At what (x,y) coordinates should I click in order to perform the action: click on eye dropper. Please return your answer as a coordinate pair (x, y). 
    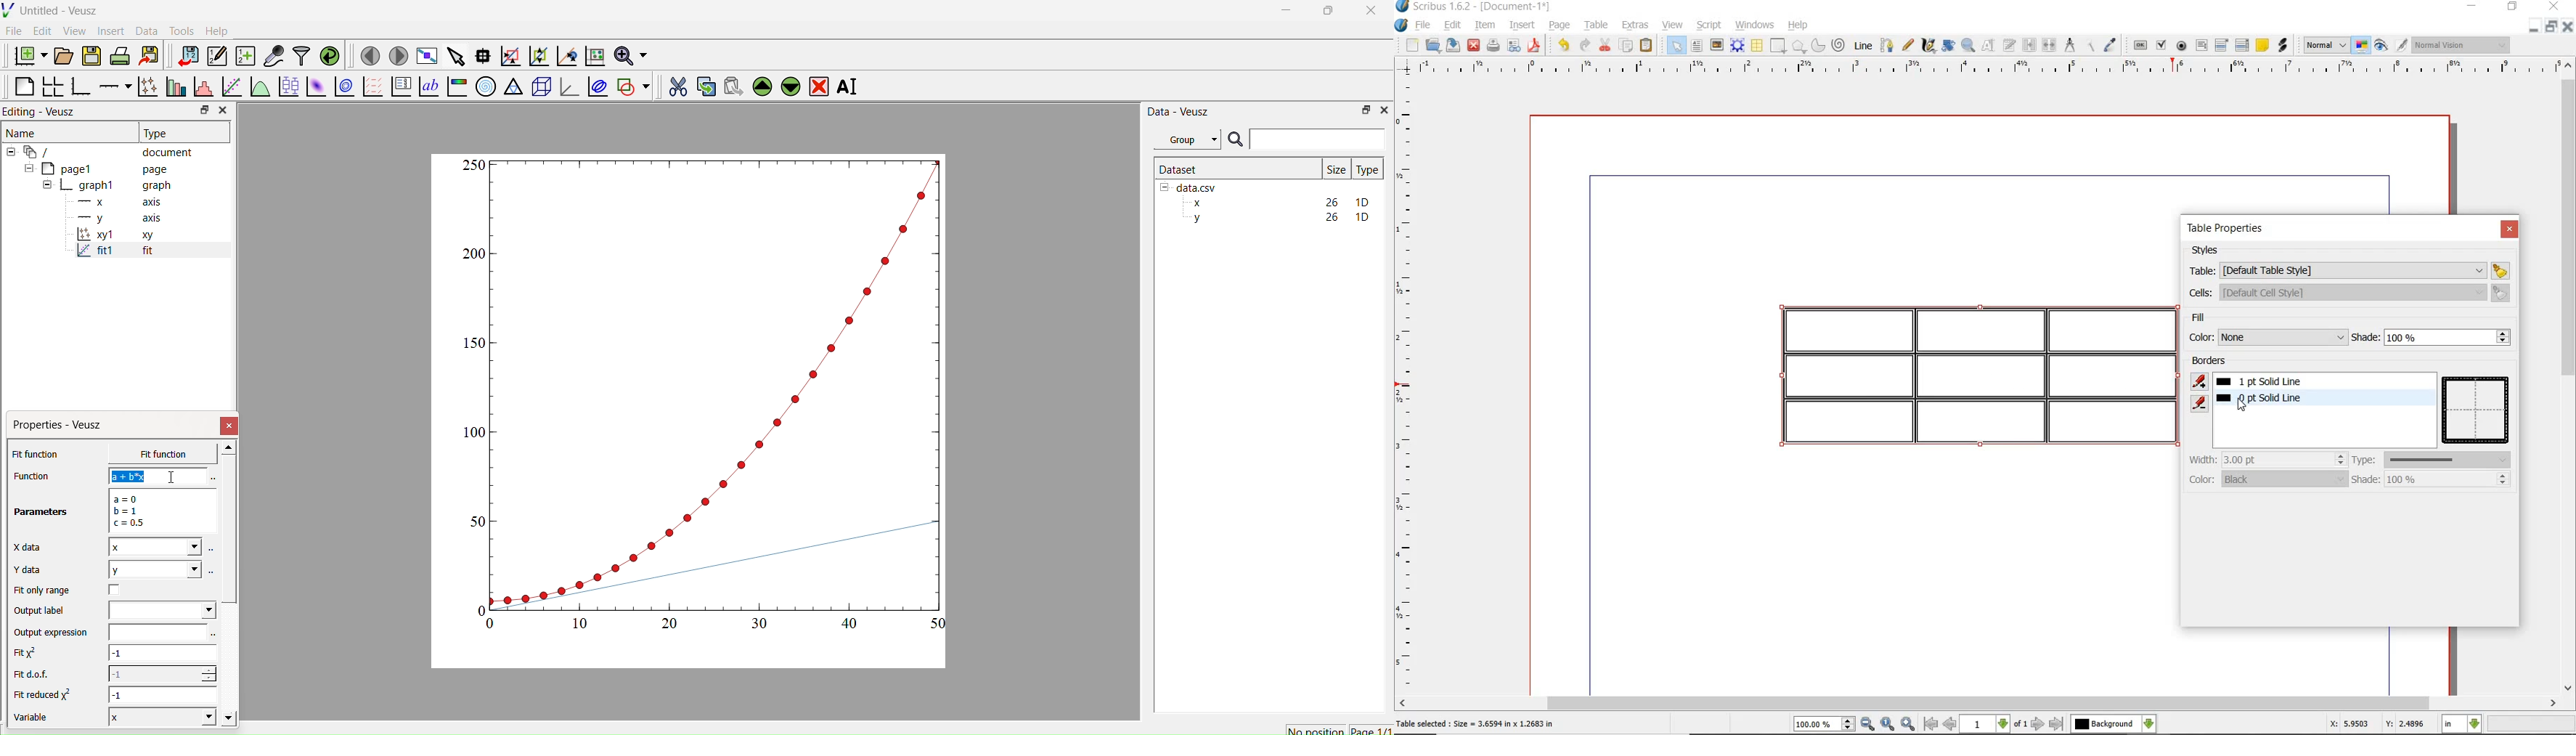
    Looking at the image, I should click on (2111, 46).